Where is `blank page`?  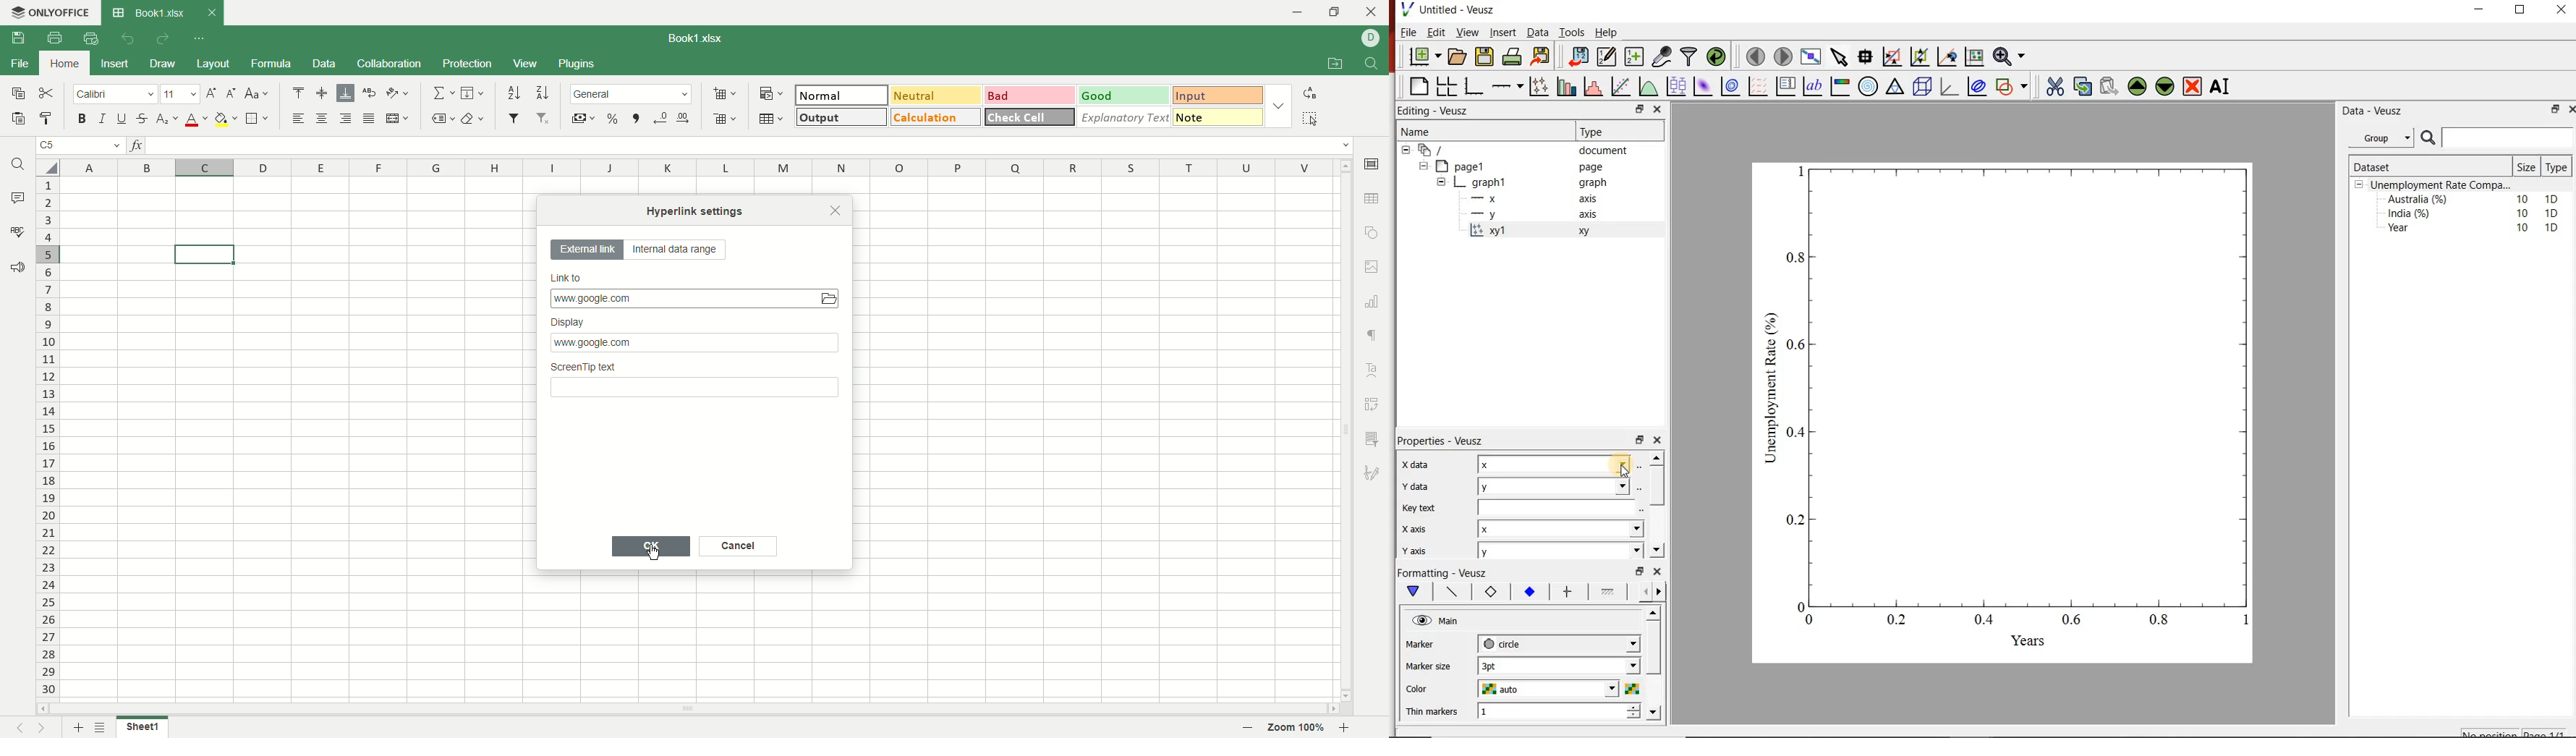
blank page is located at coordinates (1418, 85).